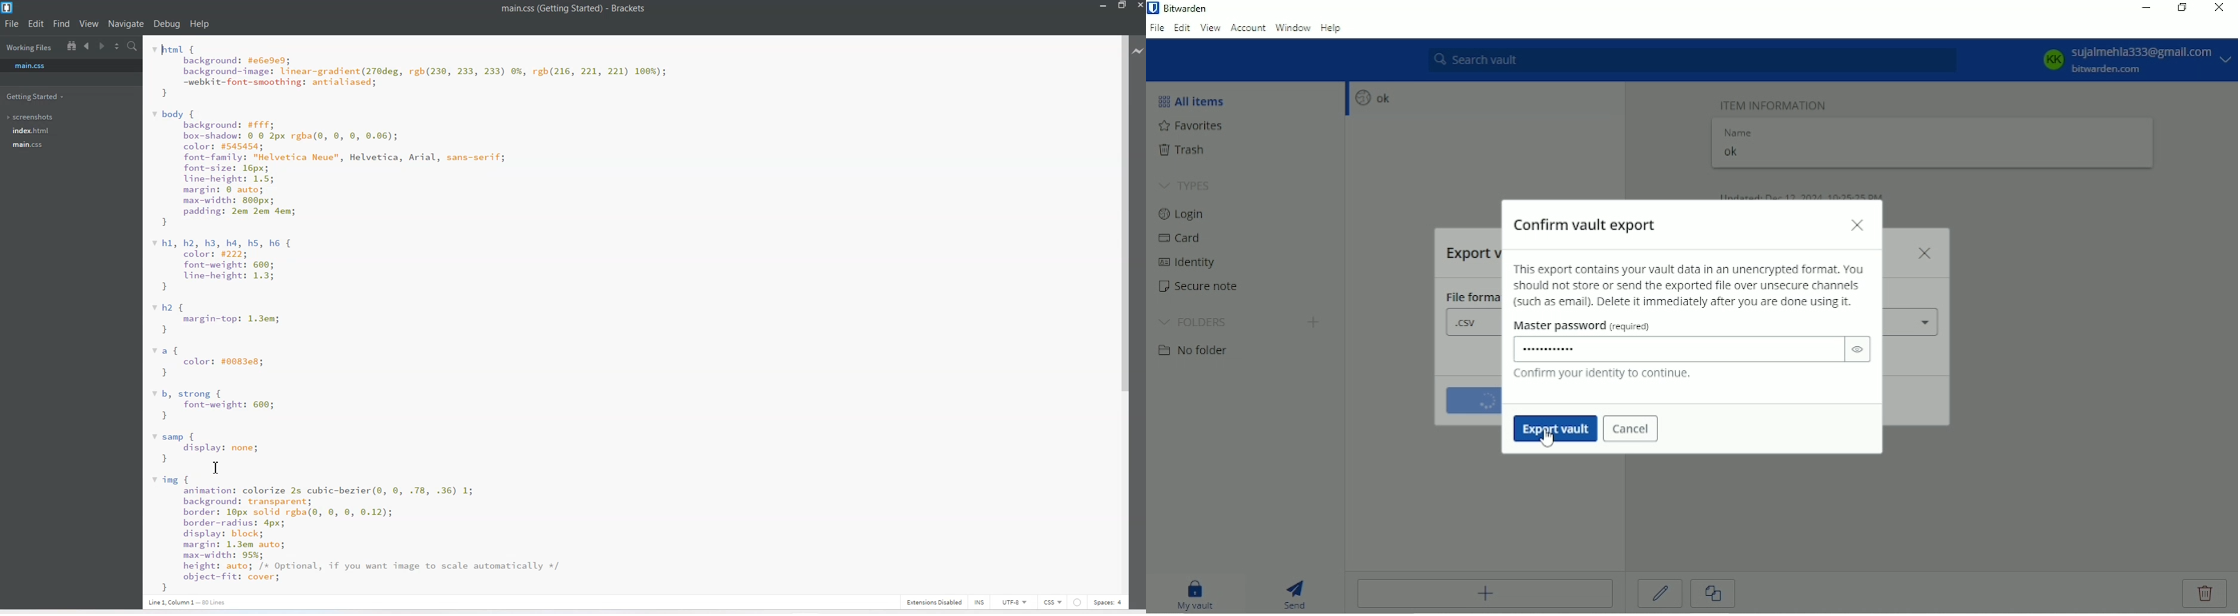  I want to click on UTF-8, so click(1015, 602).